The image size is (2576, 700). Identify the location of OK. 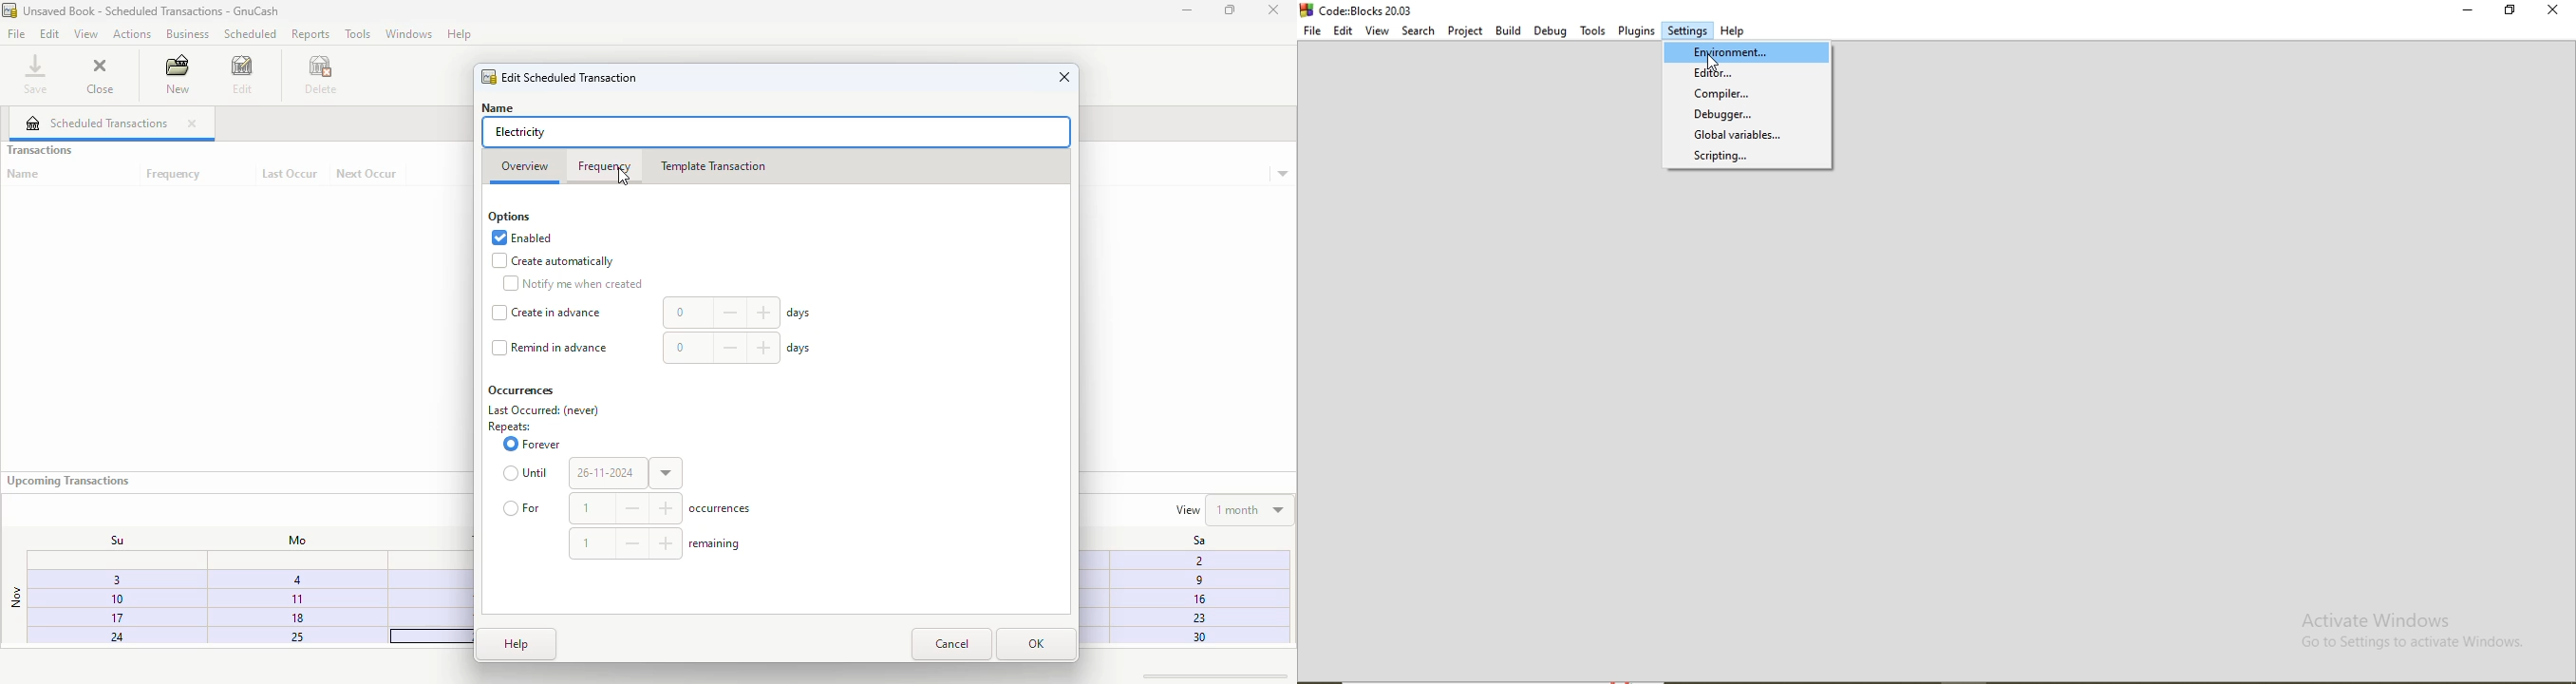
(1036, 644).